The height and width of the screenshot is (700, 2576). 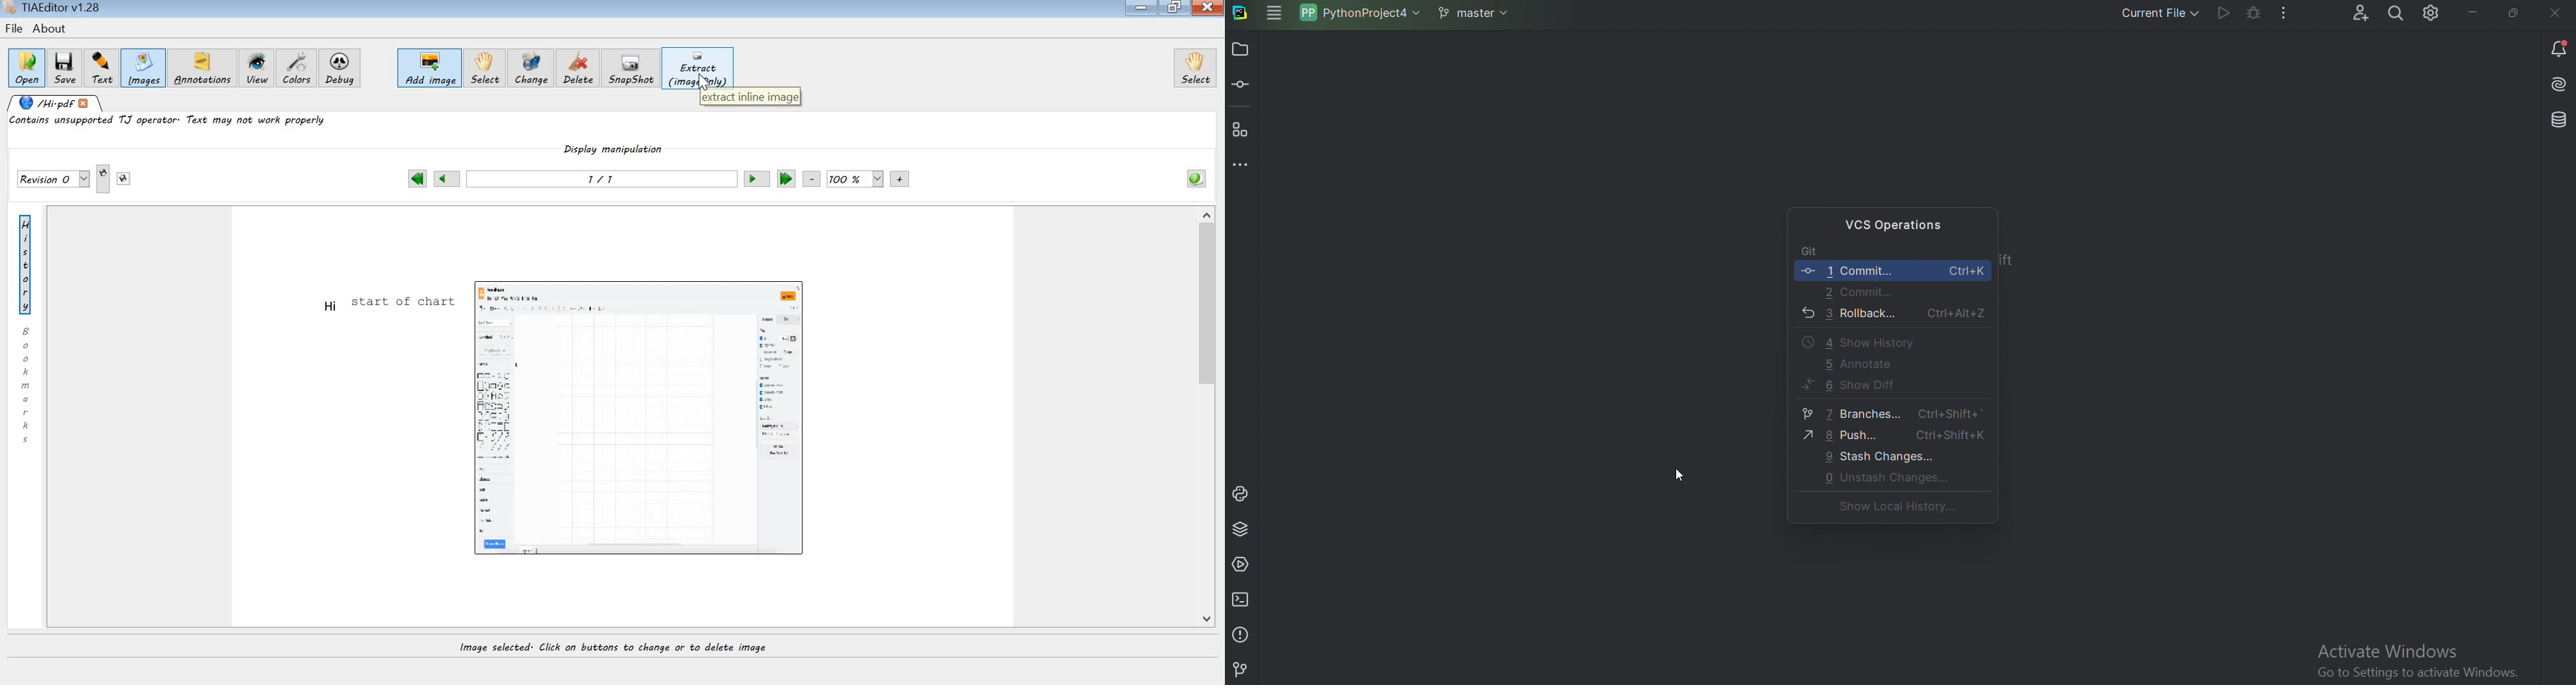 What do you see at coordinates (53, 9) in the screenshot?
I see `system name` at bounding box center [53, 9].